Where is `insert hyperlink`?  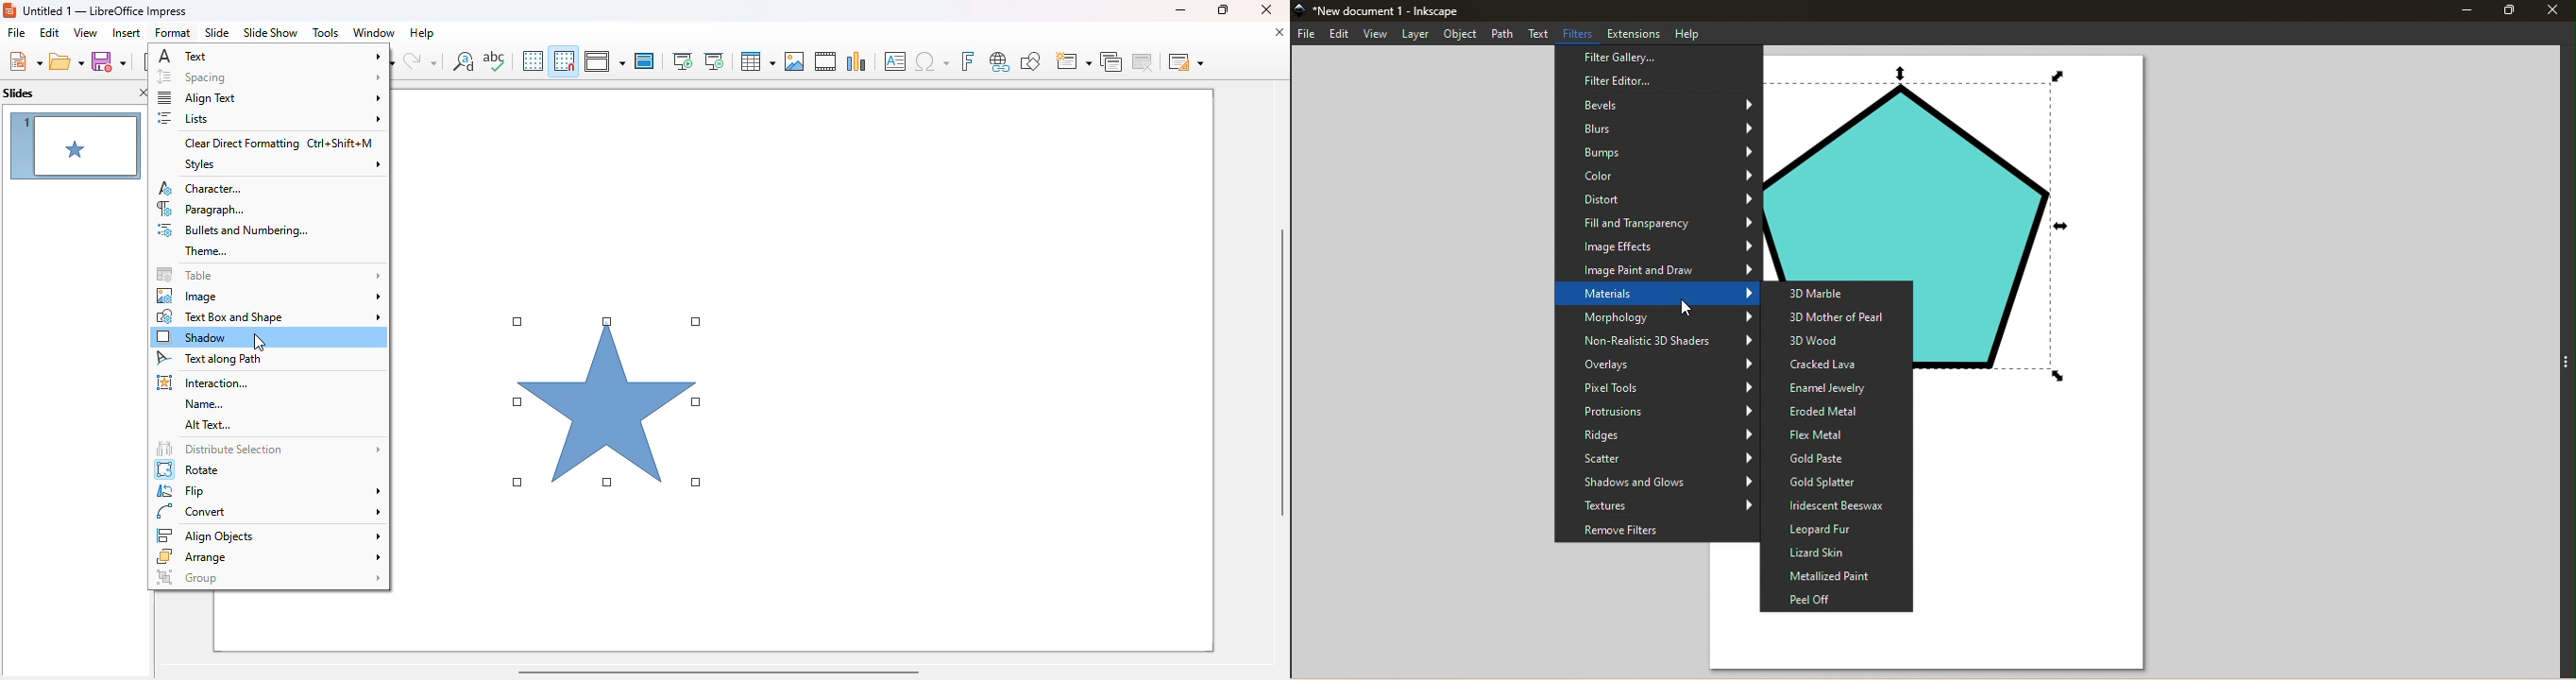
insert hyperlink is located at coordinates (1000, 61).